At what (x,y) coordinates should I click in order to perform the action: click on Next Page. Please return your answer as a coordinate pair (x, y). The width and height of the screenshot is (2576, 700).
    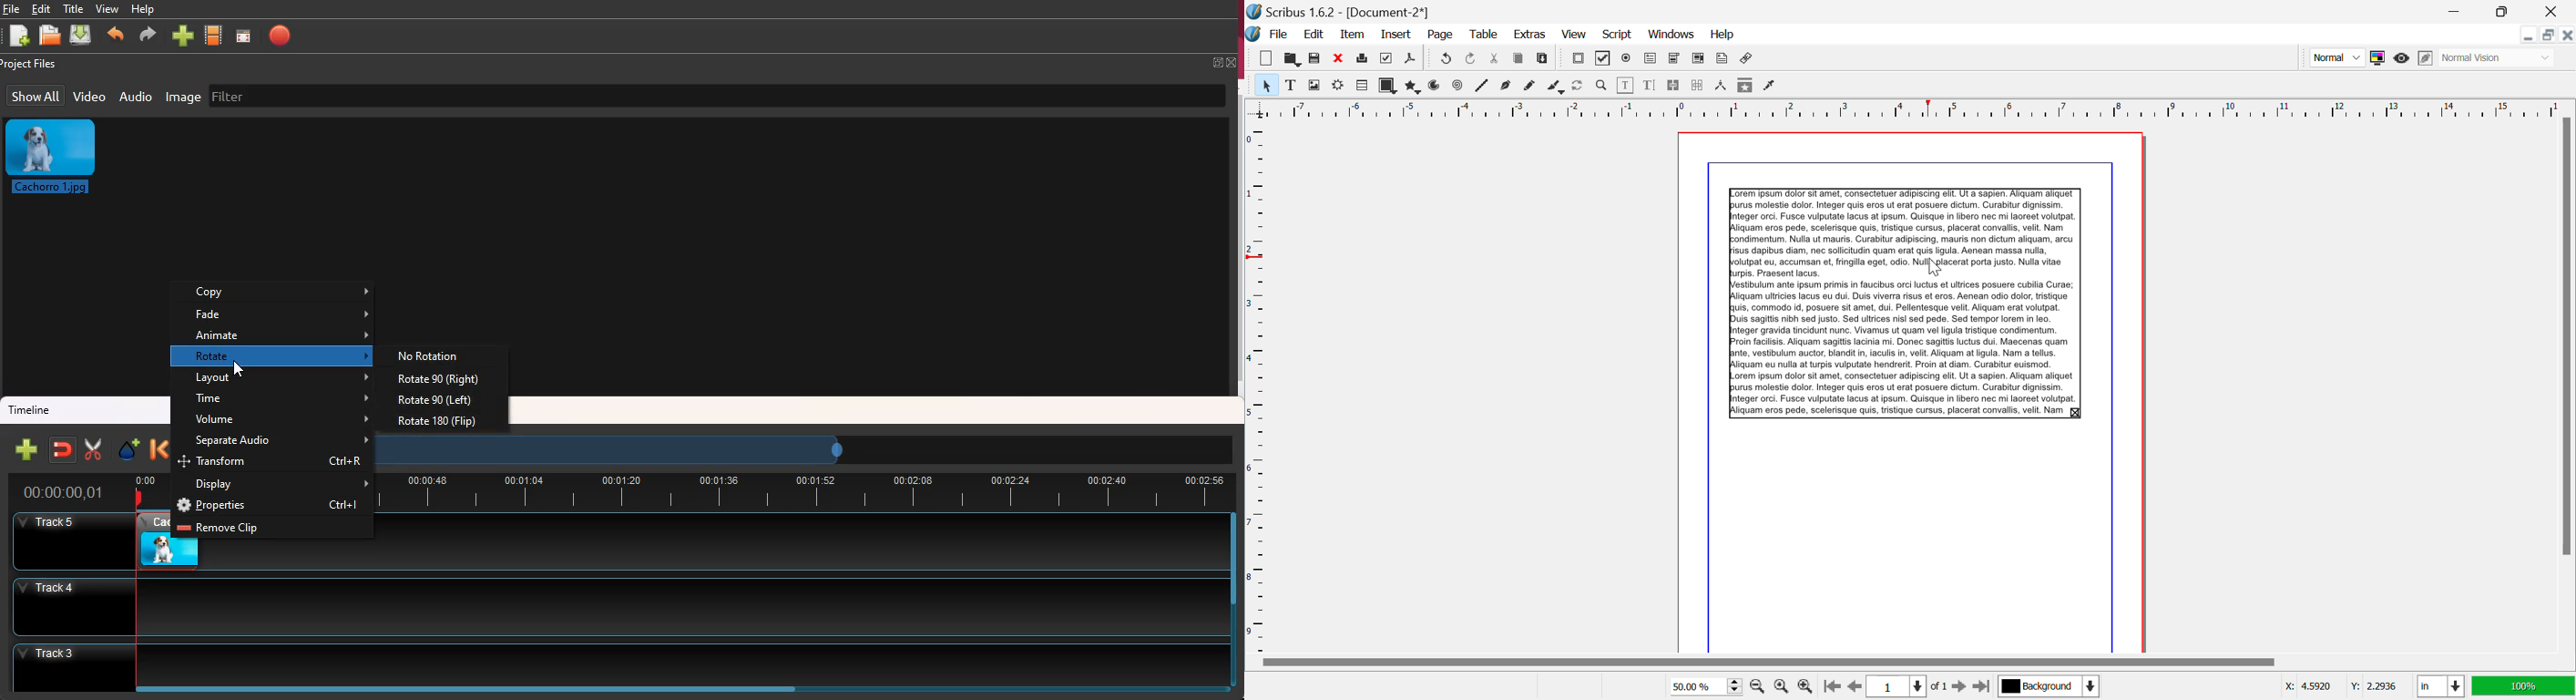
    Looking at the image, I should click on (1959, 685).